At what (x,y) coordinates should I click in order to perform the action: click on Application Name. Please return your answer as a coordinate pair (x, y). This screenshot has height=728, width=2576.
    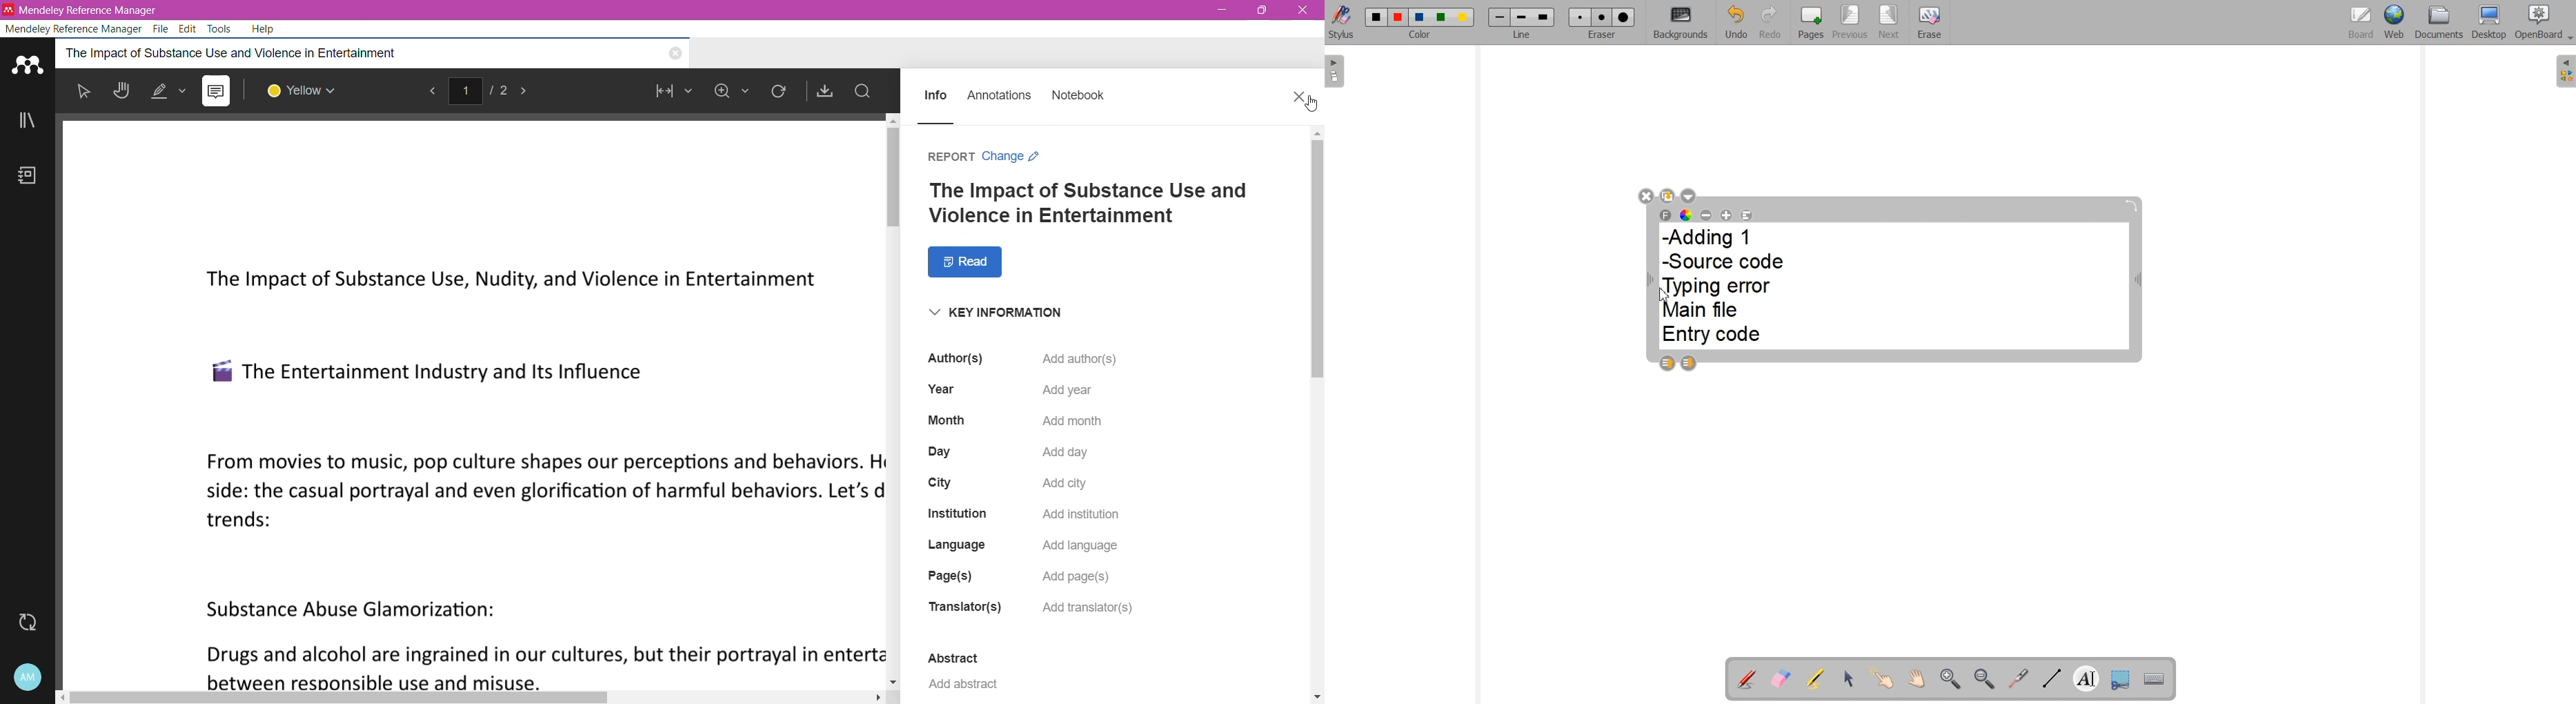
    Looking at the image, I should click on (87, 9).